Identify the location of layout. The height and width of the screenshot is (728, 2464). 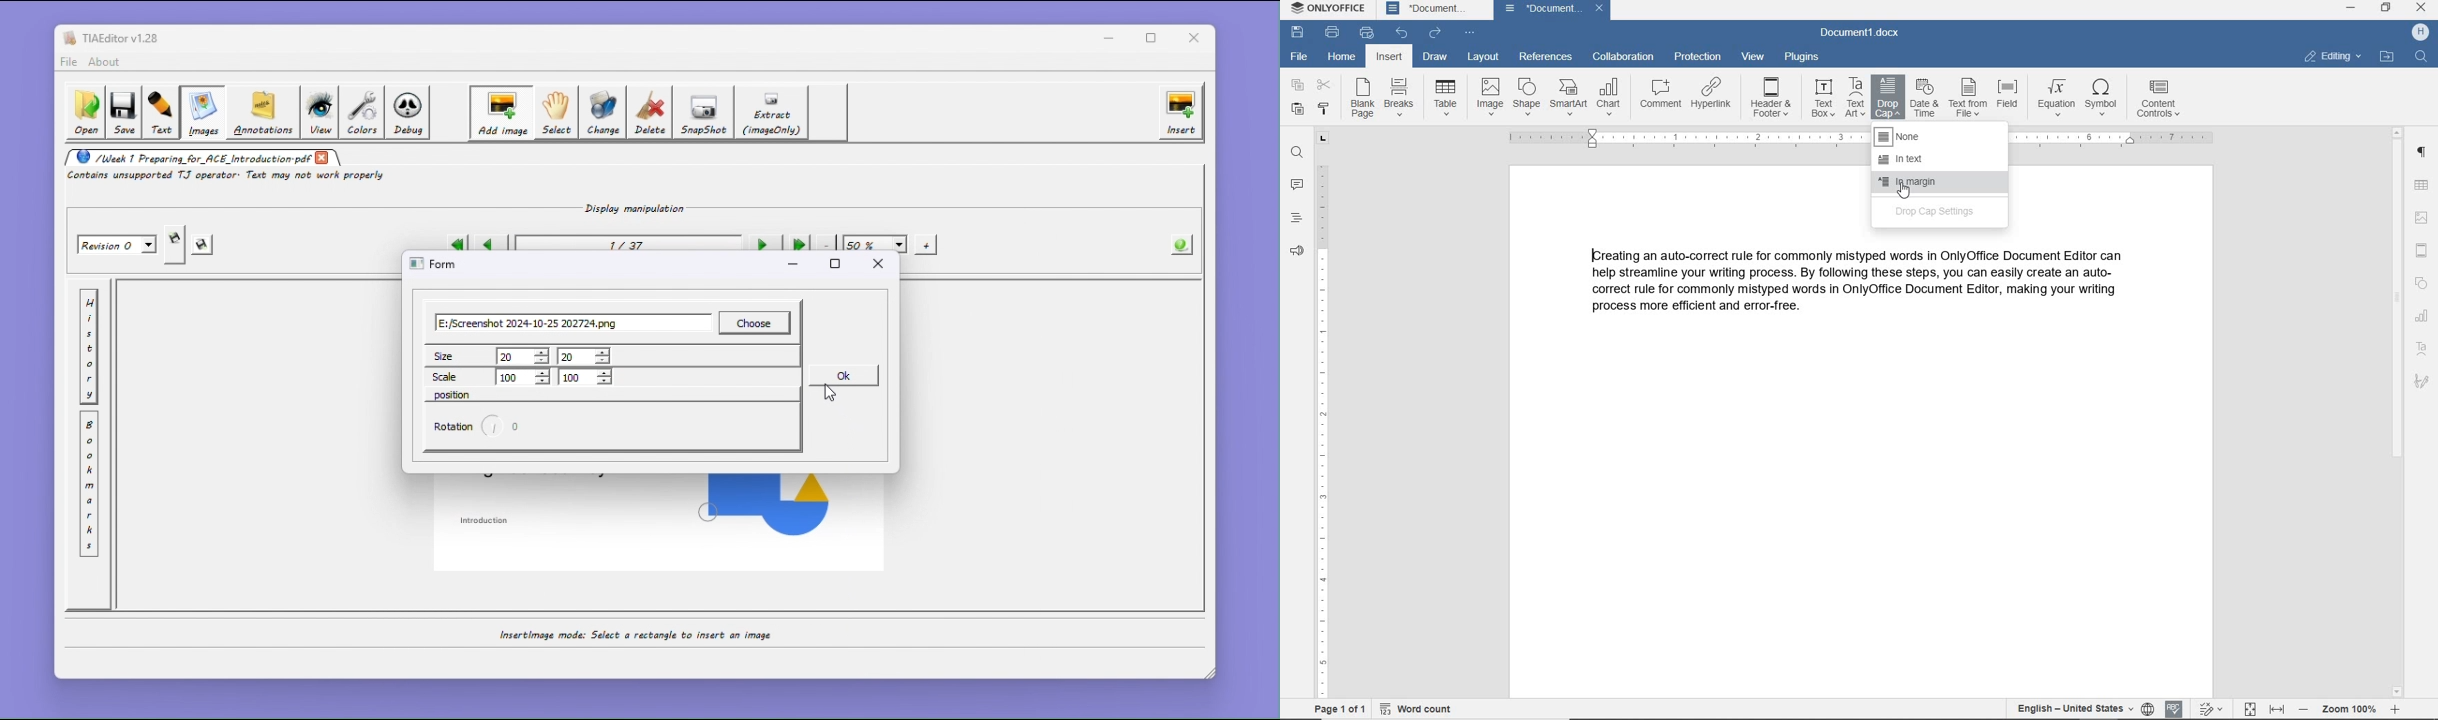
(1481, 57).